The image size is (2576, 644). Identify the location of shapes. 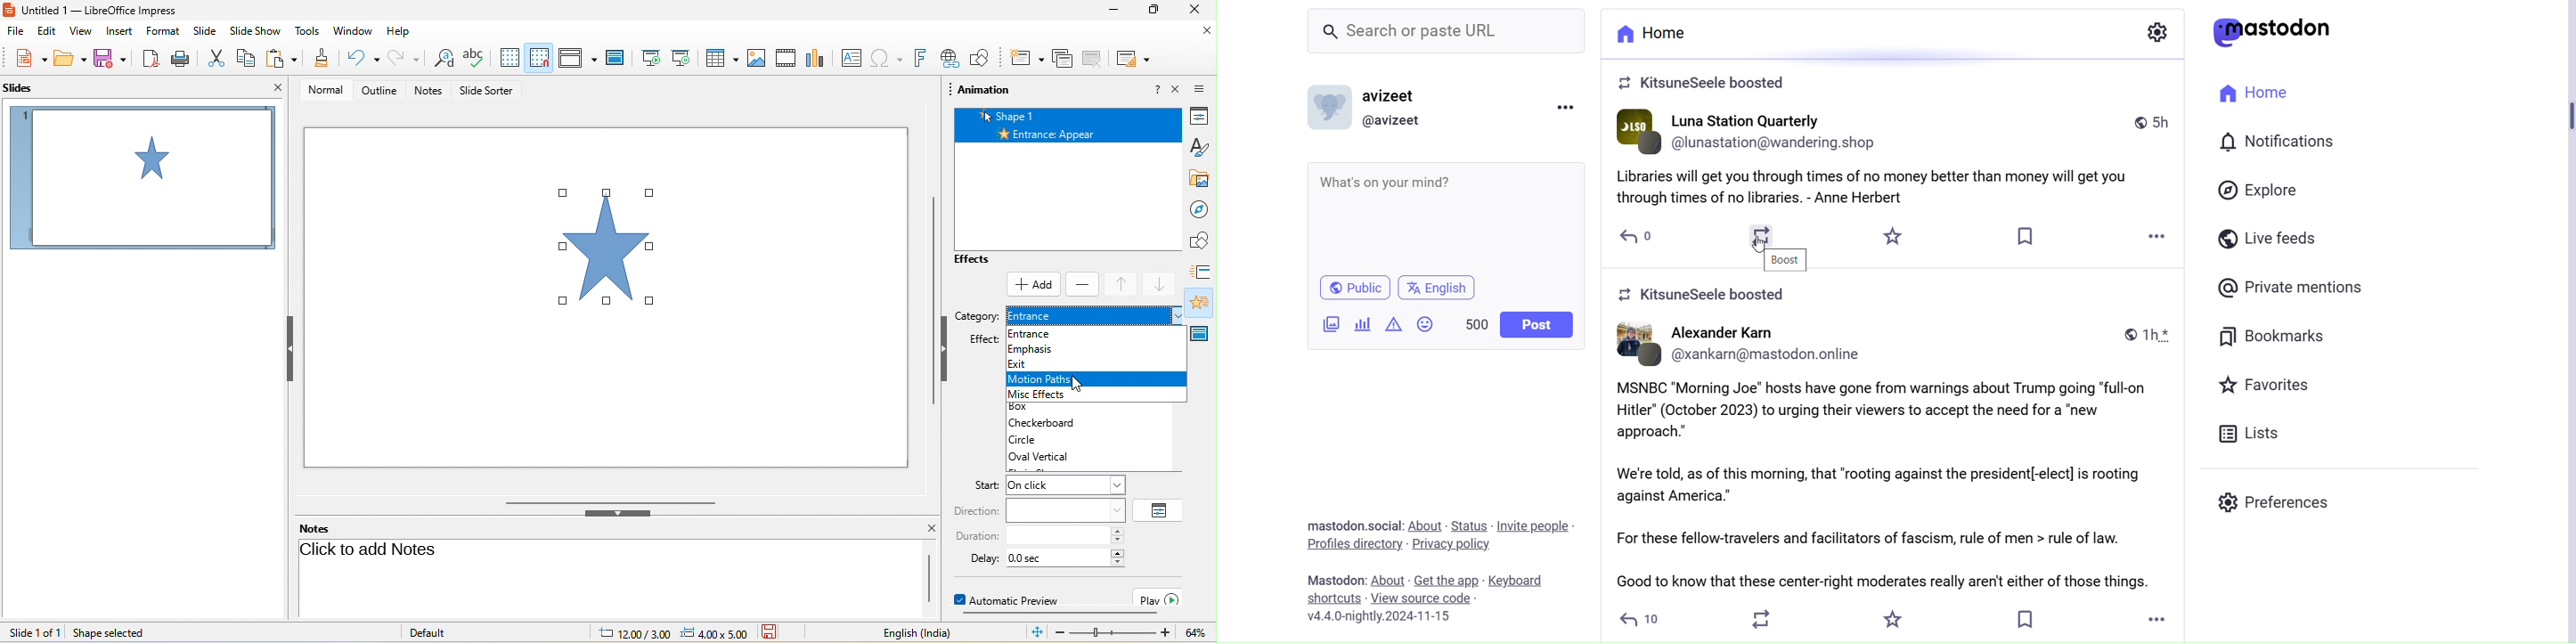
(1203, 240).